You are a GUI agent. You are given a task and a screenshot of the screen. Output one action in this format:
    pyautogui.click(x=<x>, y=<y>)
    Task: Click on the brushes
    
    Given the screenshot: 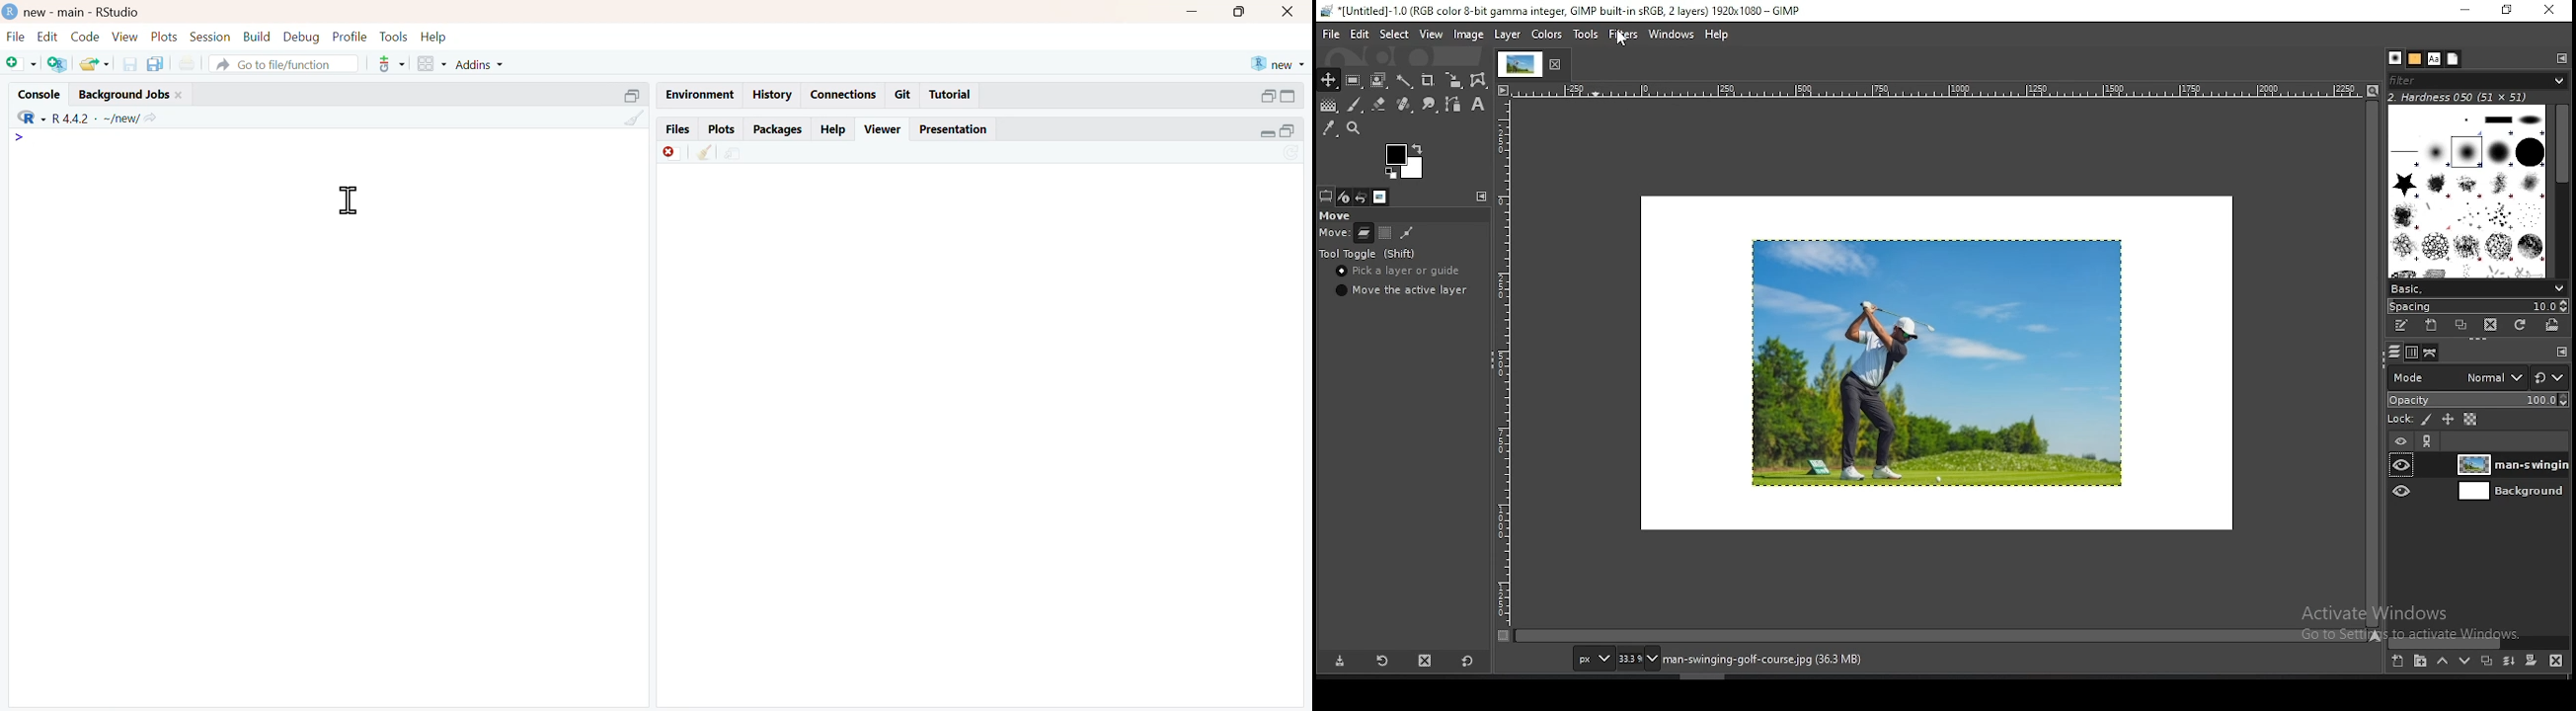 What is the action you would take?
    pyautogui.click(x=2394, y=57)
    